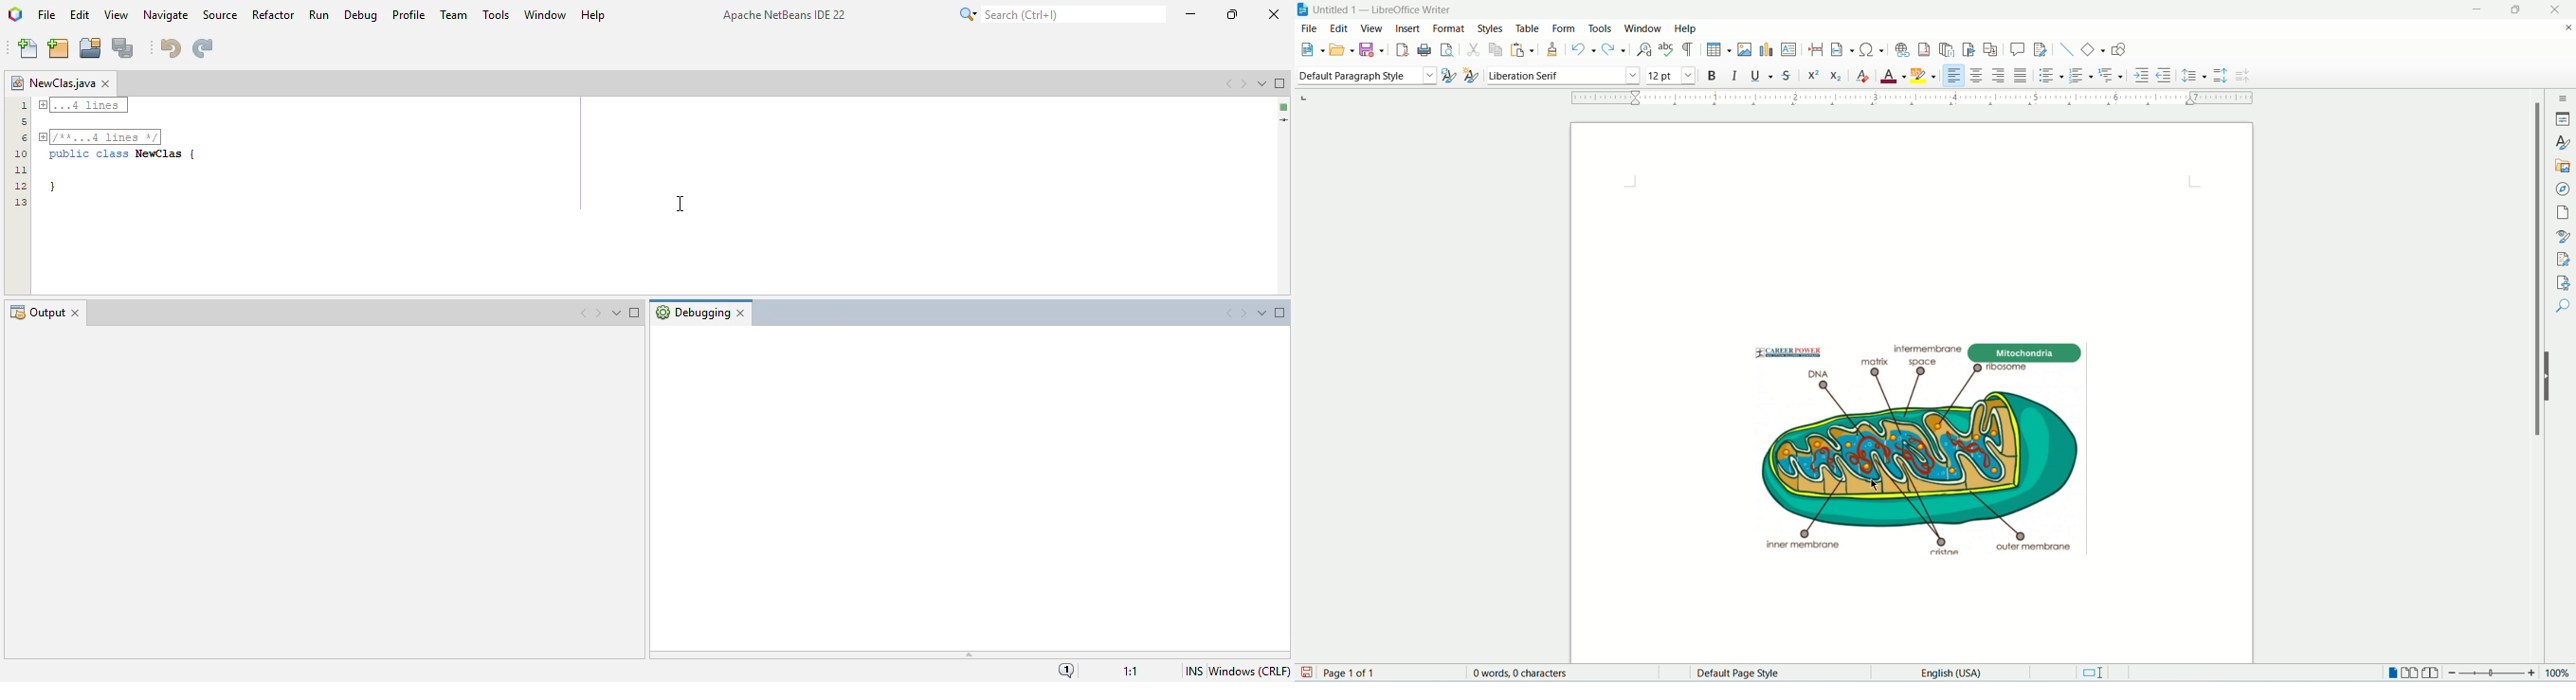 The image size is (2576, 700). What do you see at coordinates (2530, 376) in the screenshot?
I see `vertical scroll bar` at bounding box center [2530, 376].